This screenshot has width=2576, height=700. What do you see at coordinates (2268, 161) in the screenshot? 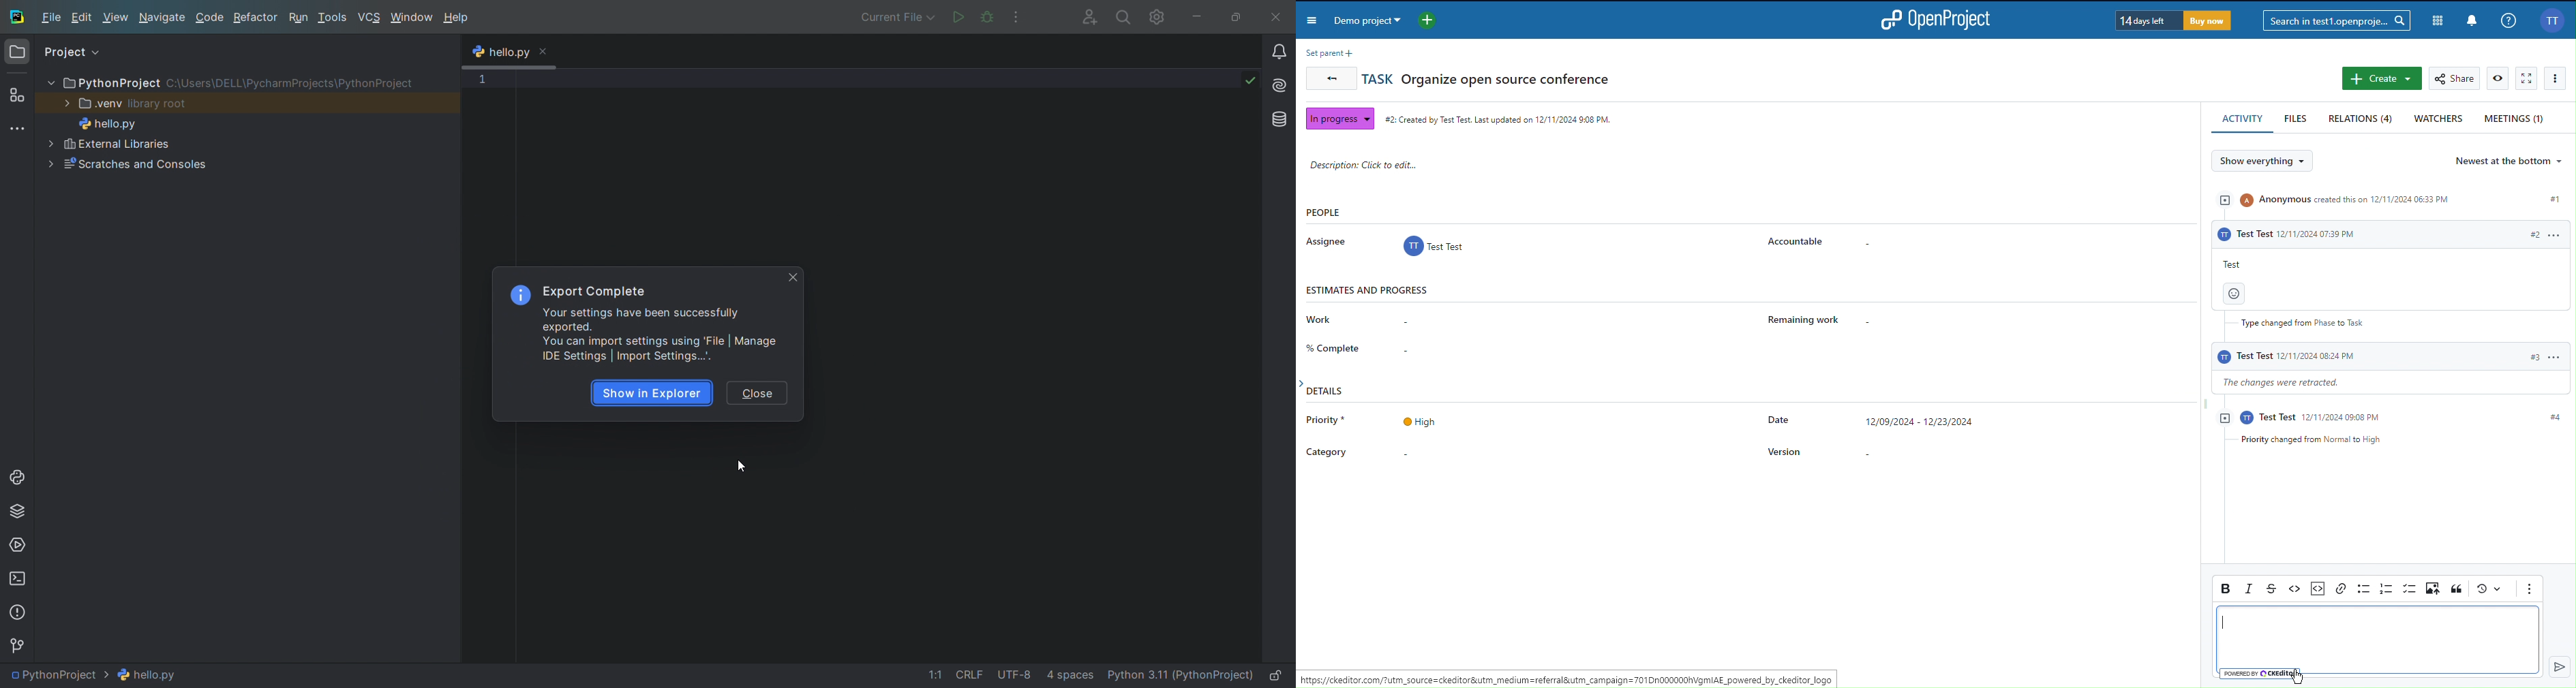
I see `Show everything` at bounding box center [2268, 161].